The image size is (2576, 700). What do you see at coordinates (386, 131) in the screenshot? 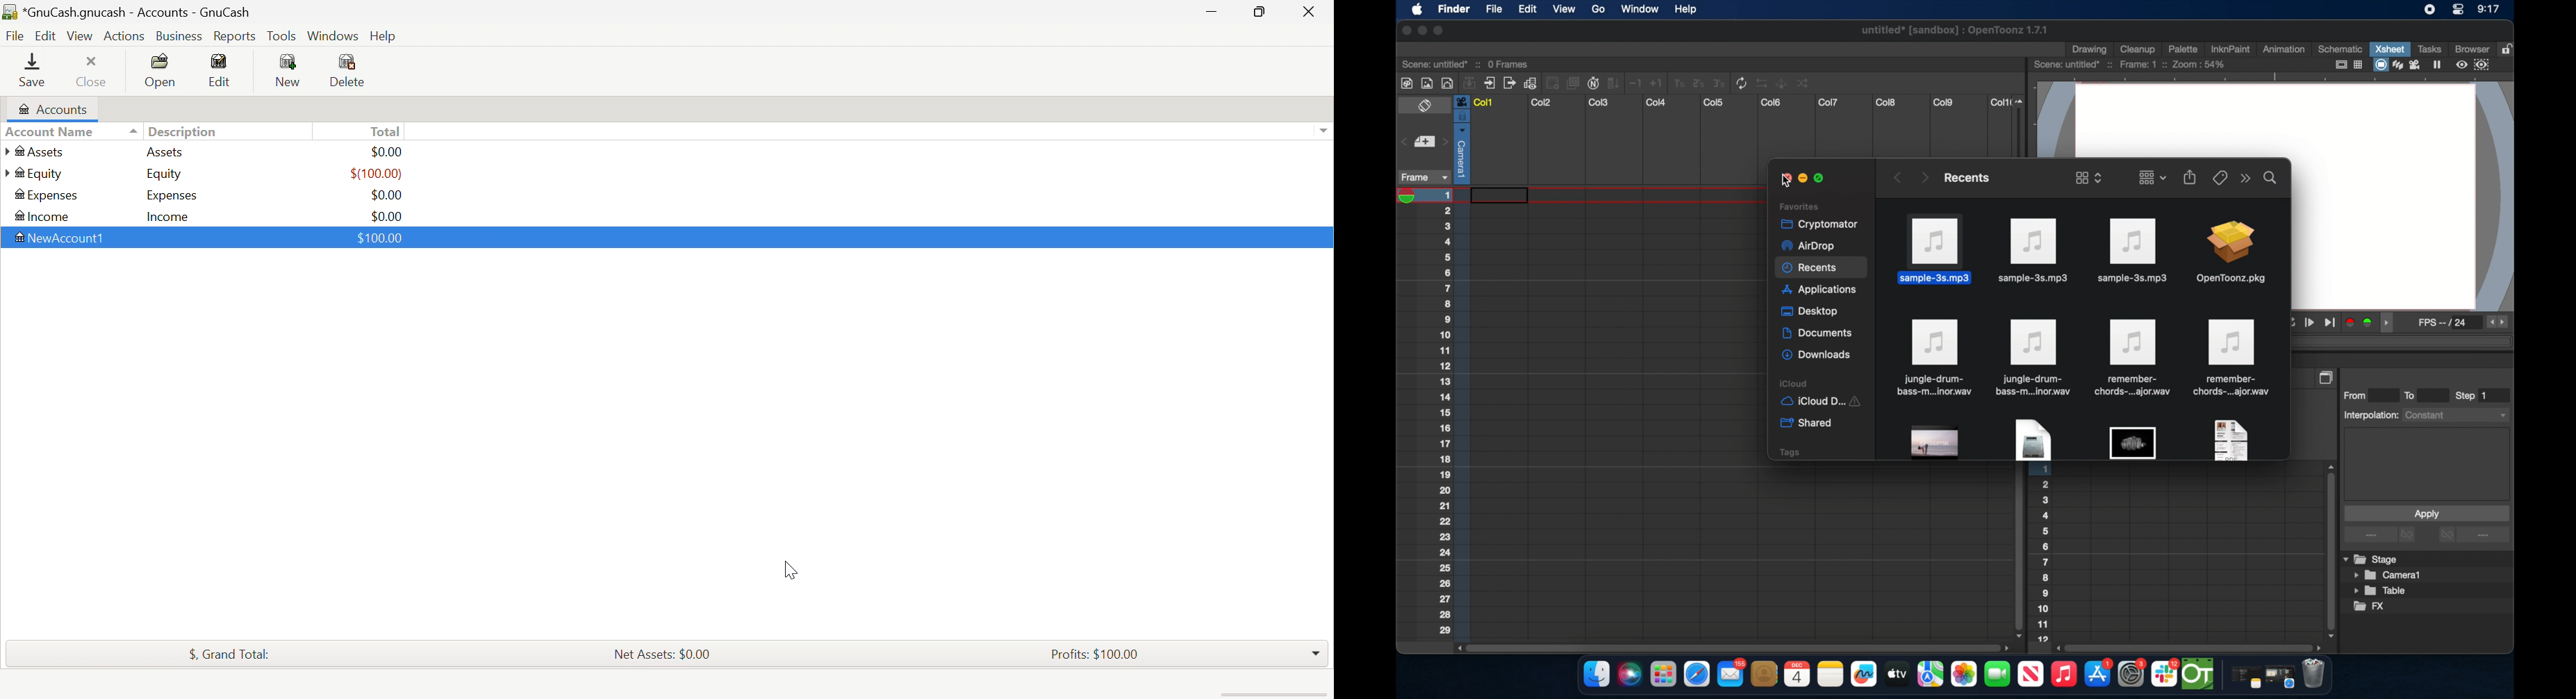
I see `Total` at bounding box center [386, 131].